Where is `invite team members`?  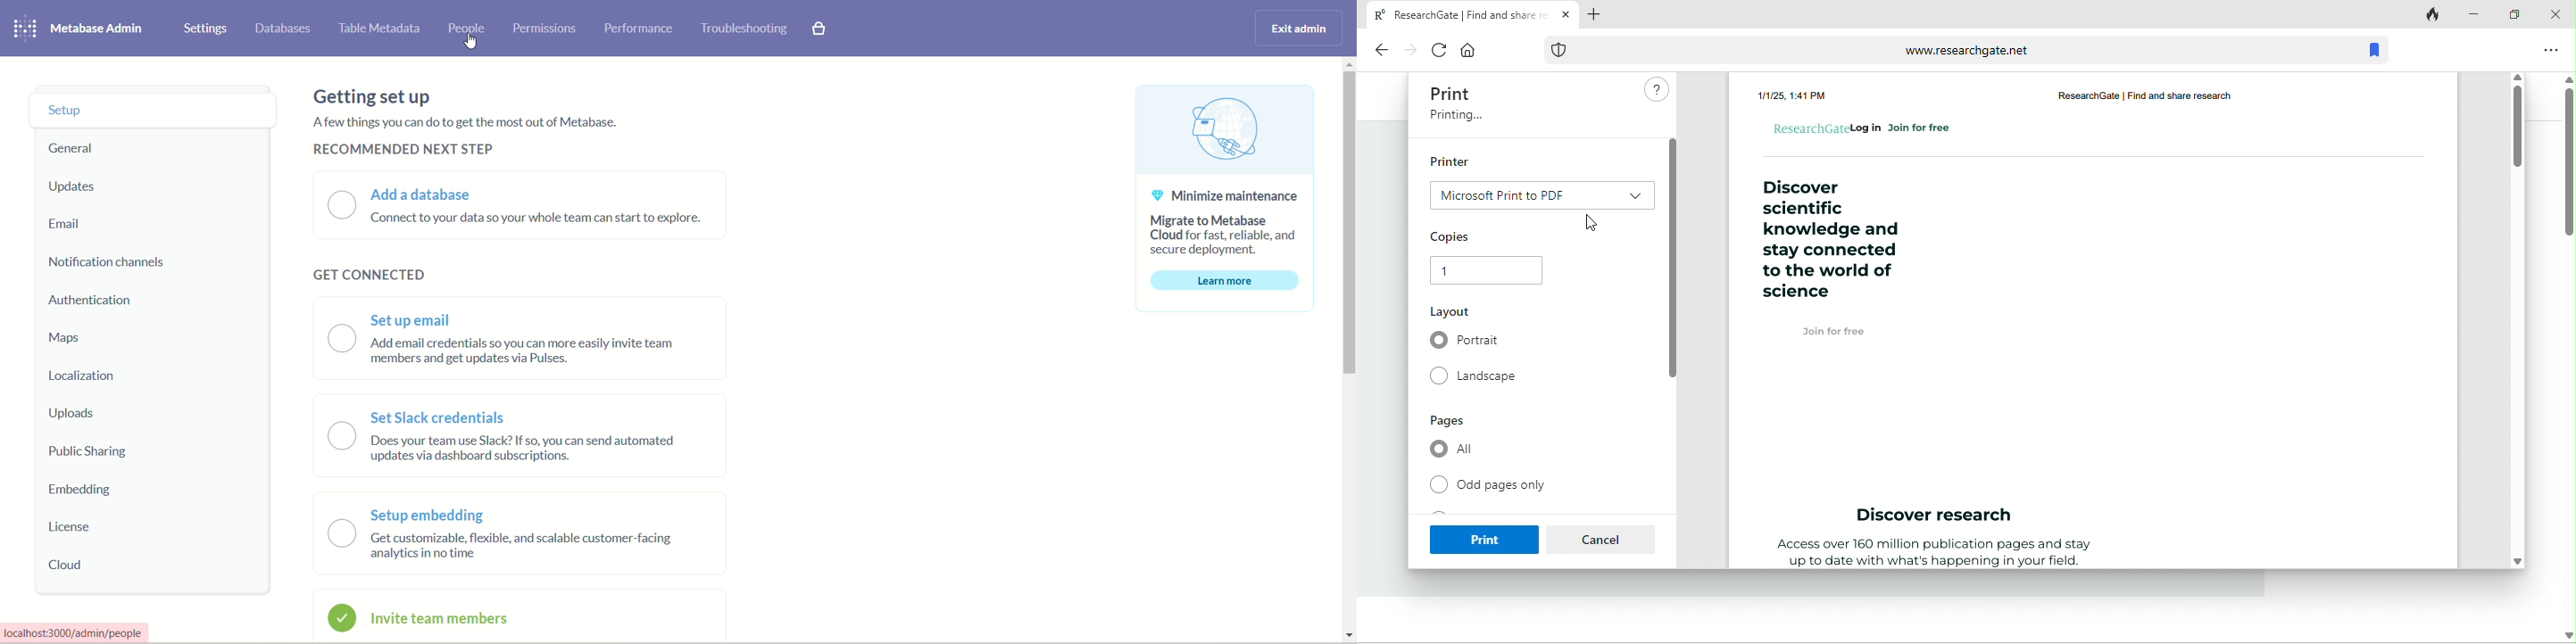 invite team members is located at coordinates (440, 621).